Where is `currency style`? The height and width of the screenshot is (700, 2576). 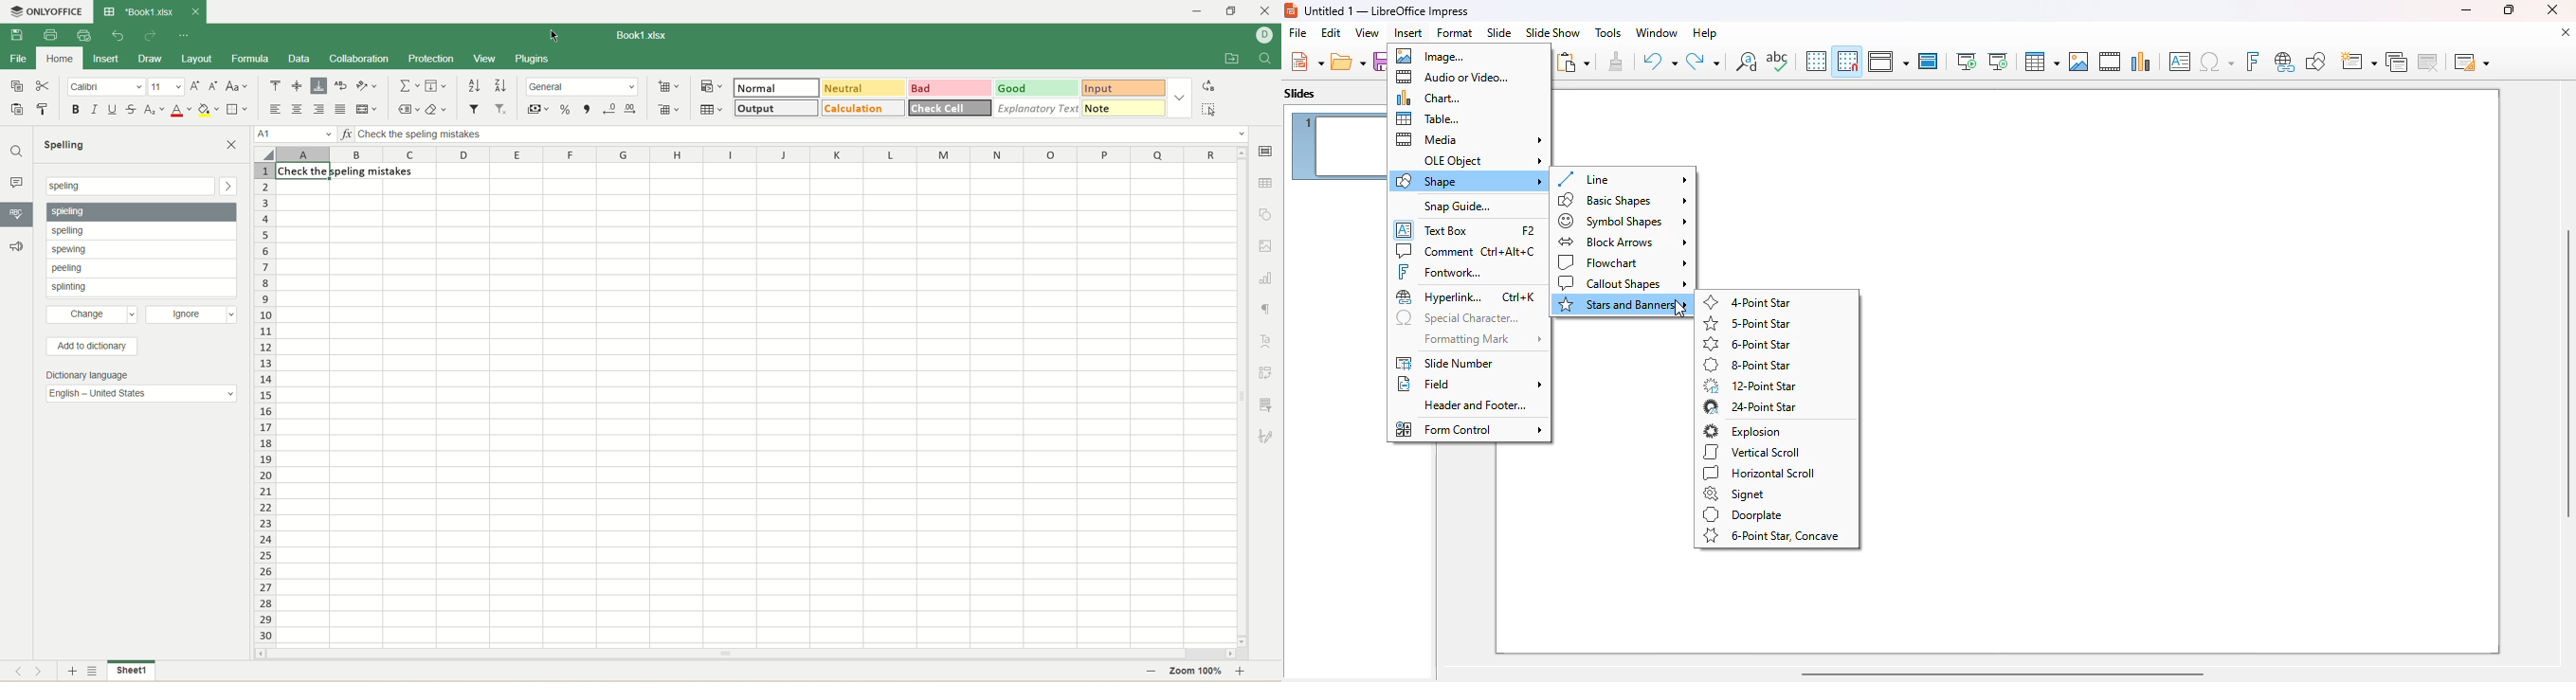
currency style is located at coordinates (539, 109).